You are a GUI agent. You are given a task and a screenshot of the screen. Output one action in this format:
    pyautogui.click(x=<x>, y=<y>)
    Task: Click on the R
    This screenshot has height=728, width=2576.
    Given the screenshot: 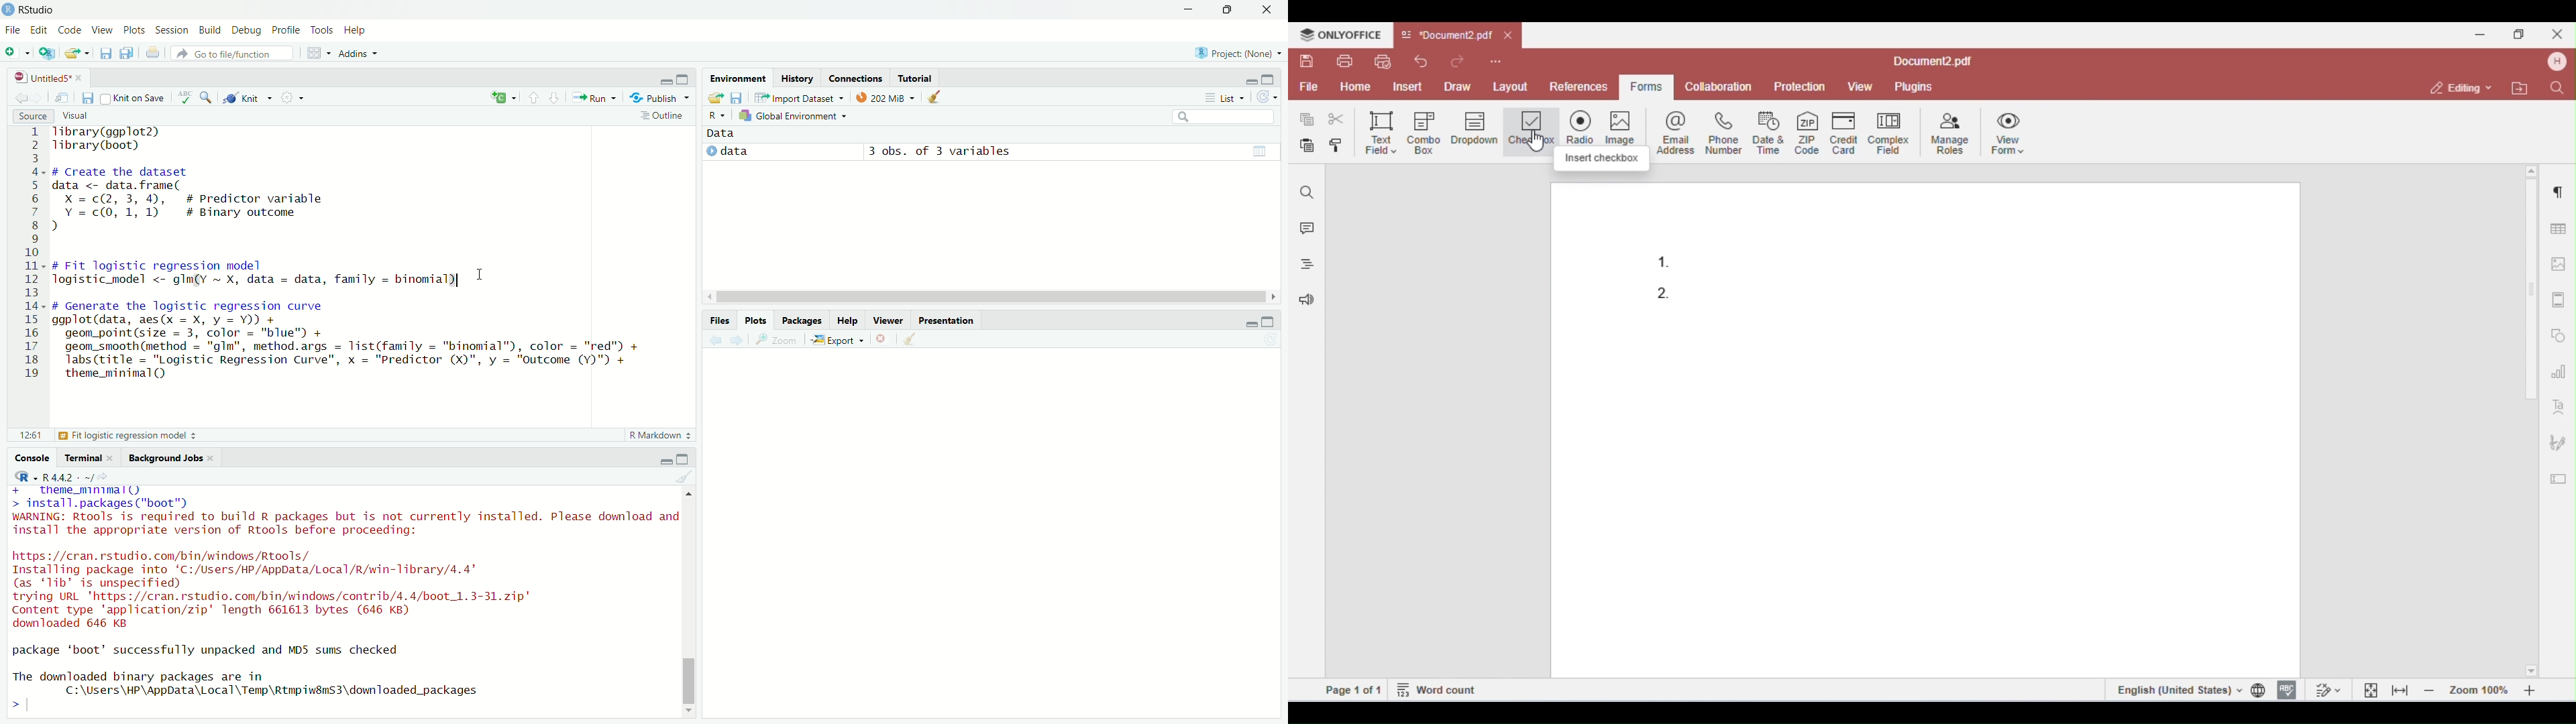 What is the action you would take?
    pyautogui.click(x=716, y=116)
    